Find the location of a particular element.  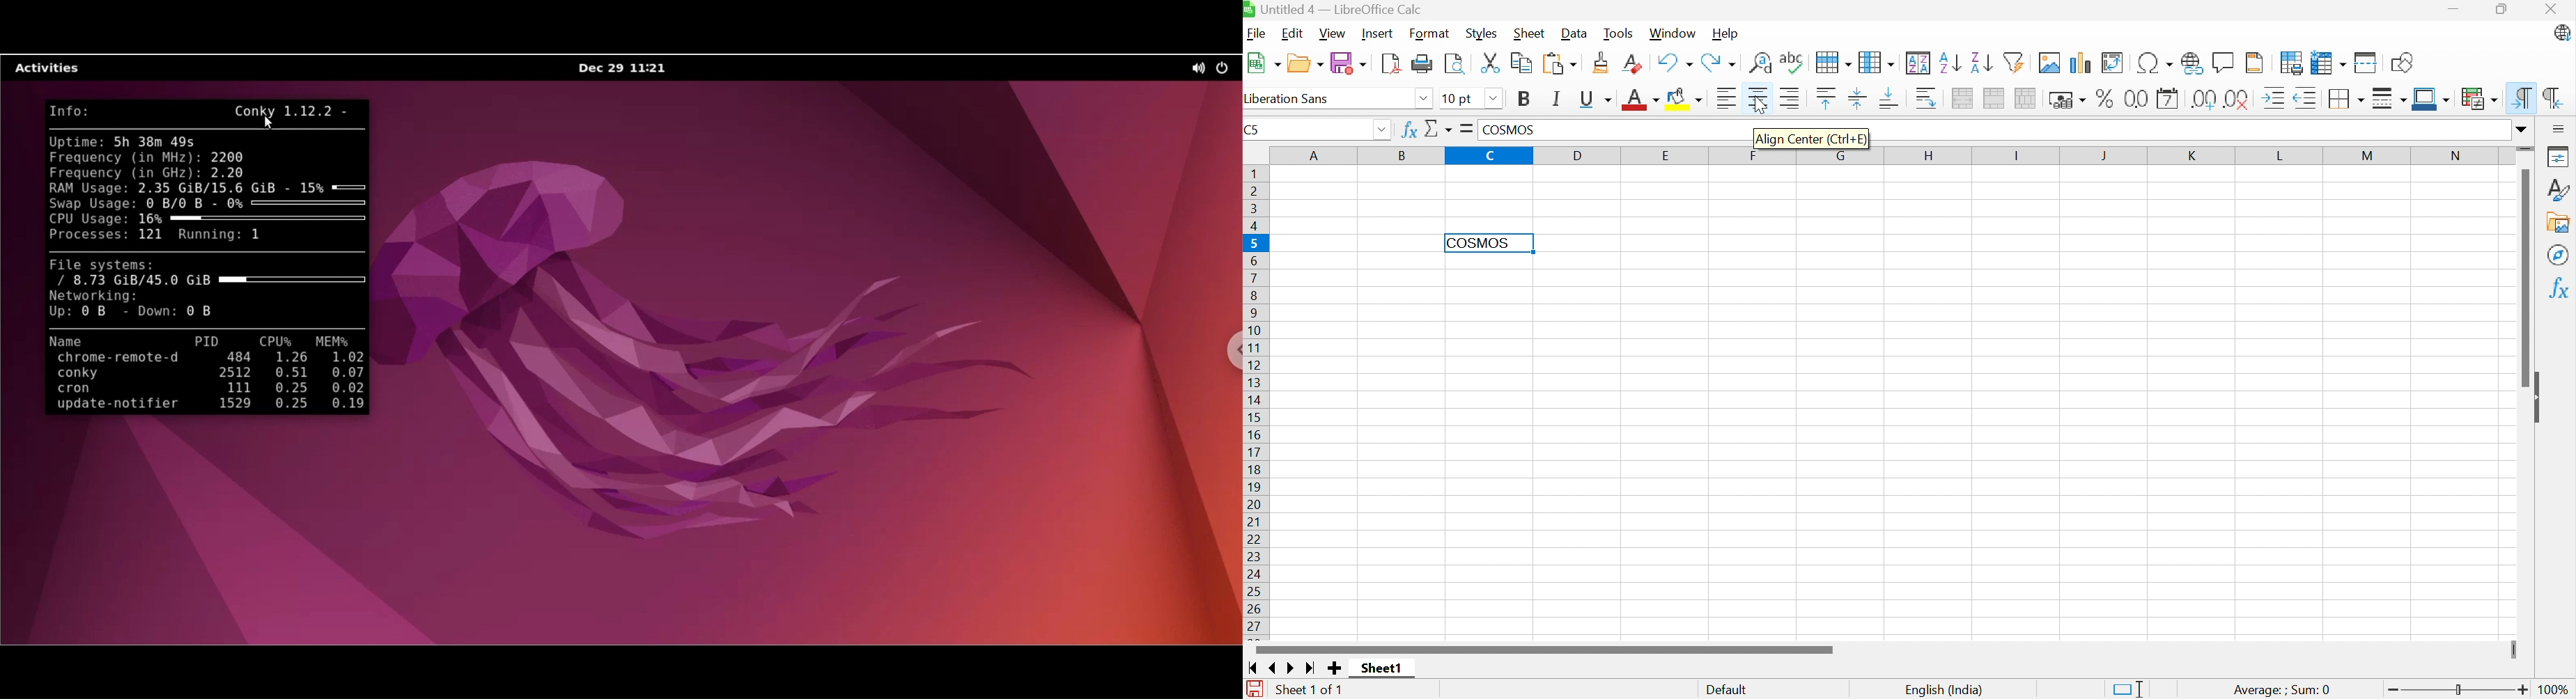

Insert Comment is located at coordinates (2222, 63).